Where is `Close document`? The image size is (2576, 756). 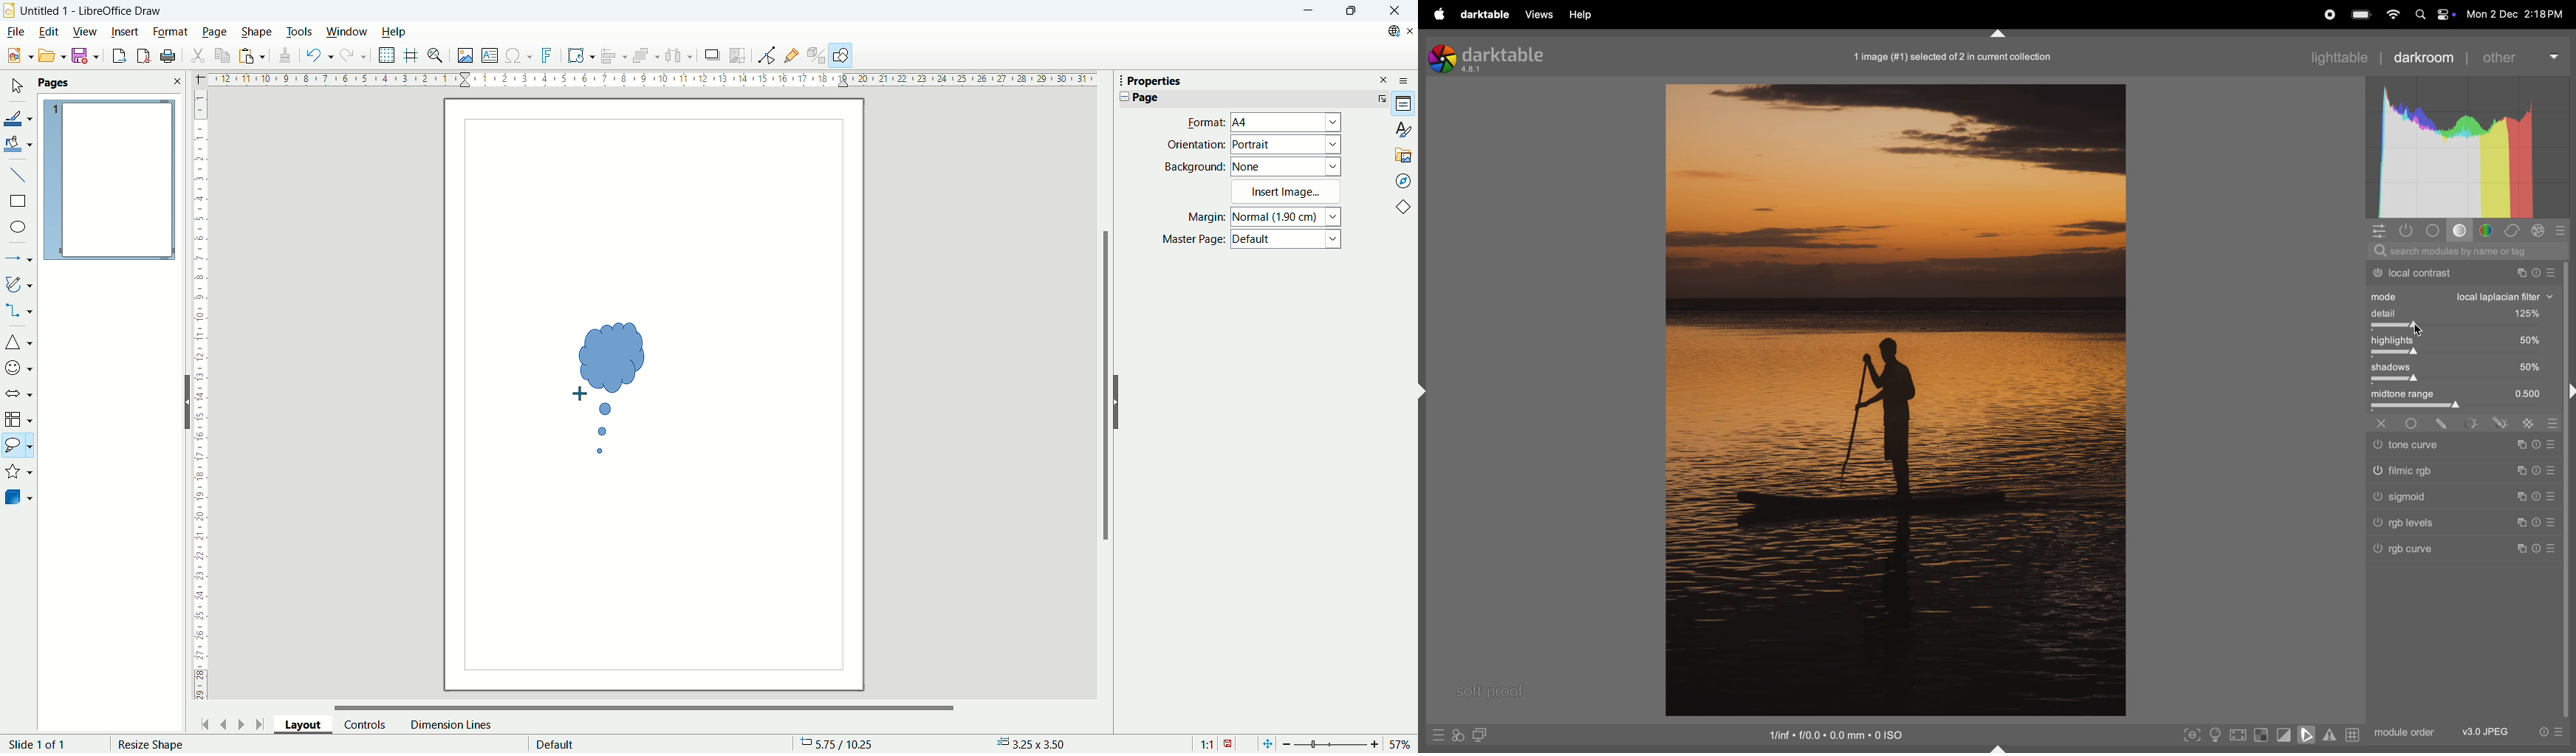
Close document is located at coordinates (1409, 31).